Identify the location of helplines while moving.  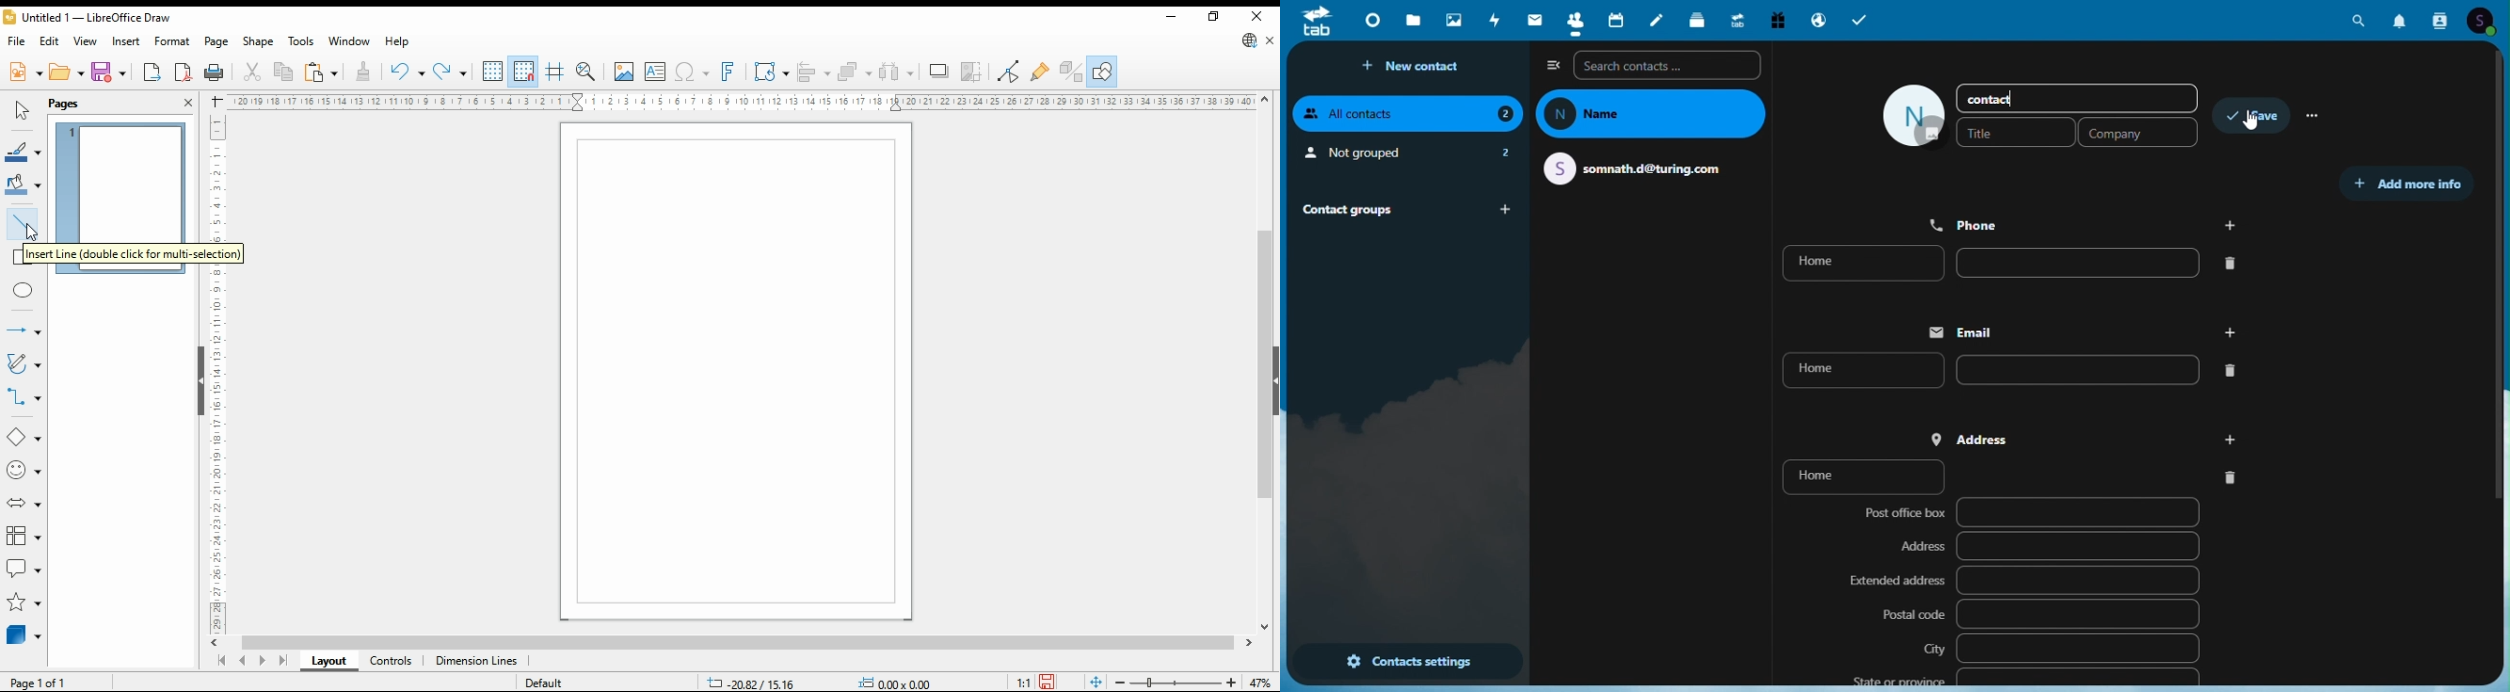
(554, 72).